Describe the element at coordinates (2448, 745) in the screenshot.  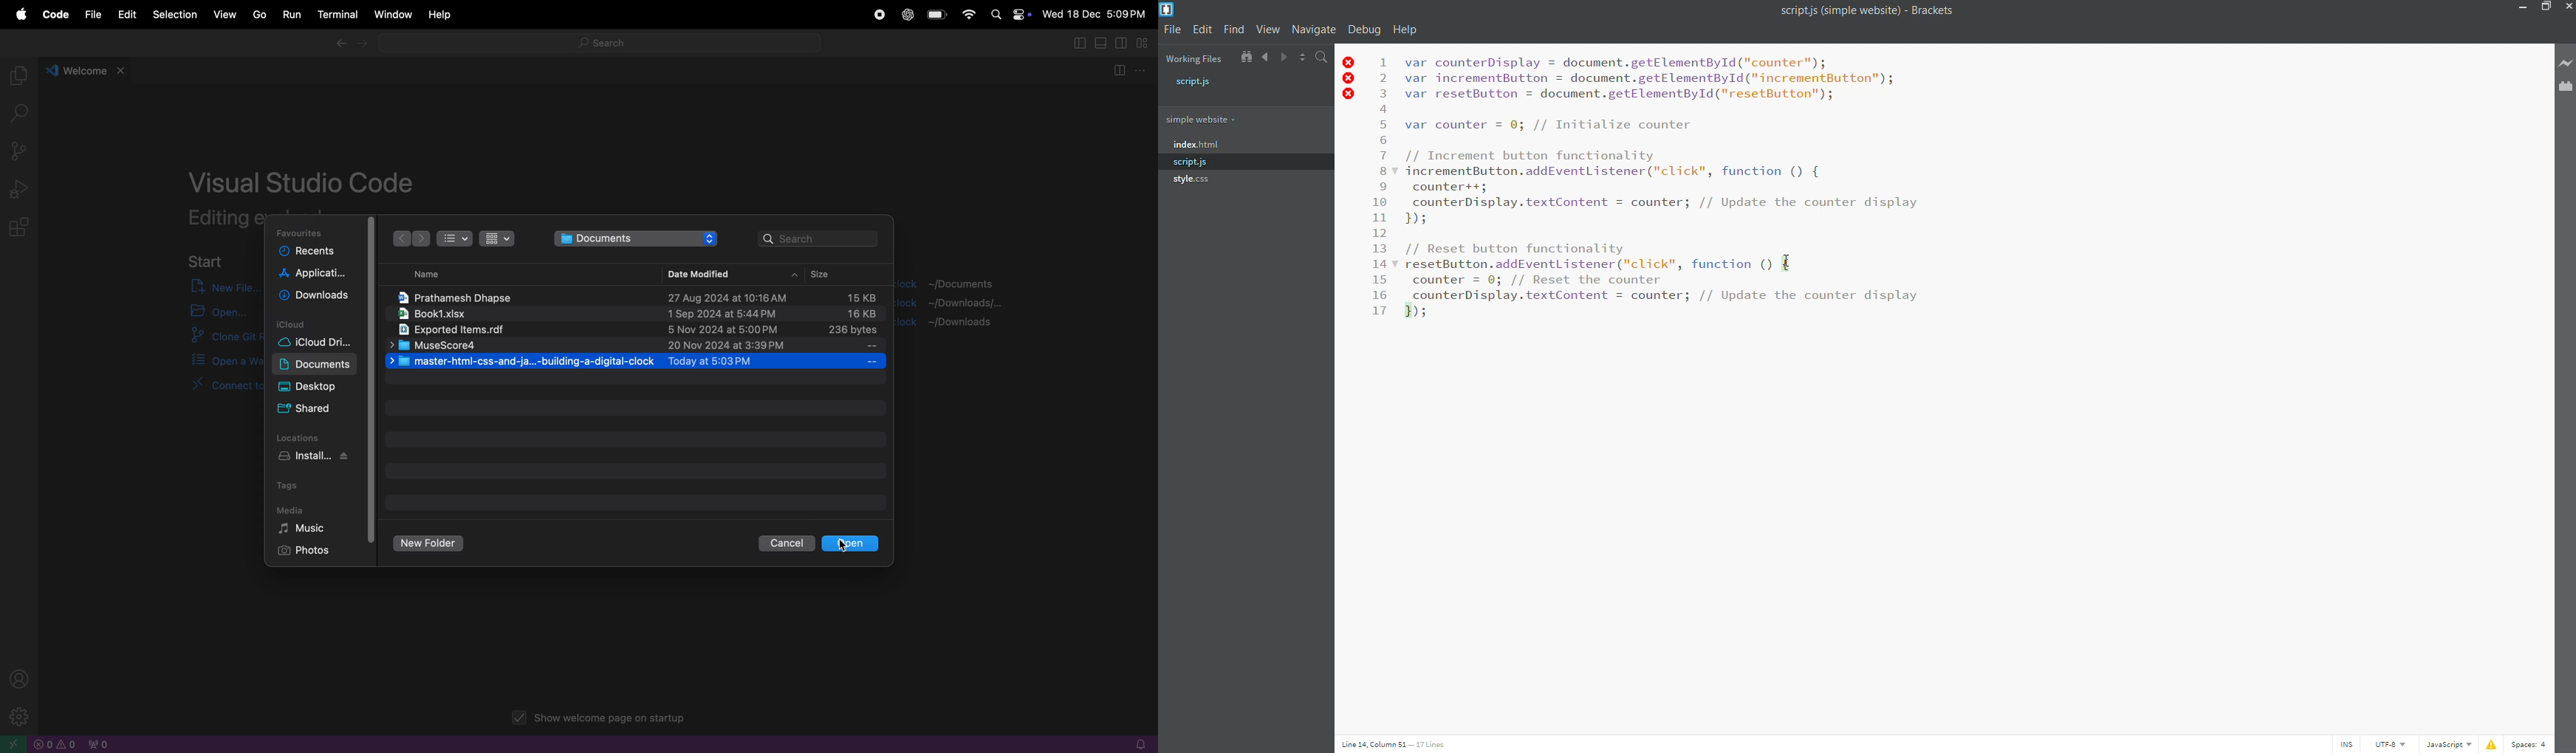
I see `file type` at that location.